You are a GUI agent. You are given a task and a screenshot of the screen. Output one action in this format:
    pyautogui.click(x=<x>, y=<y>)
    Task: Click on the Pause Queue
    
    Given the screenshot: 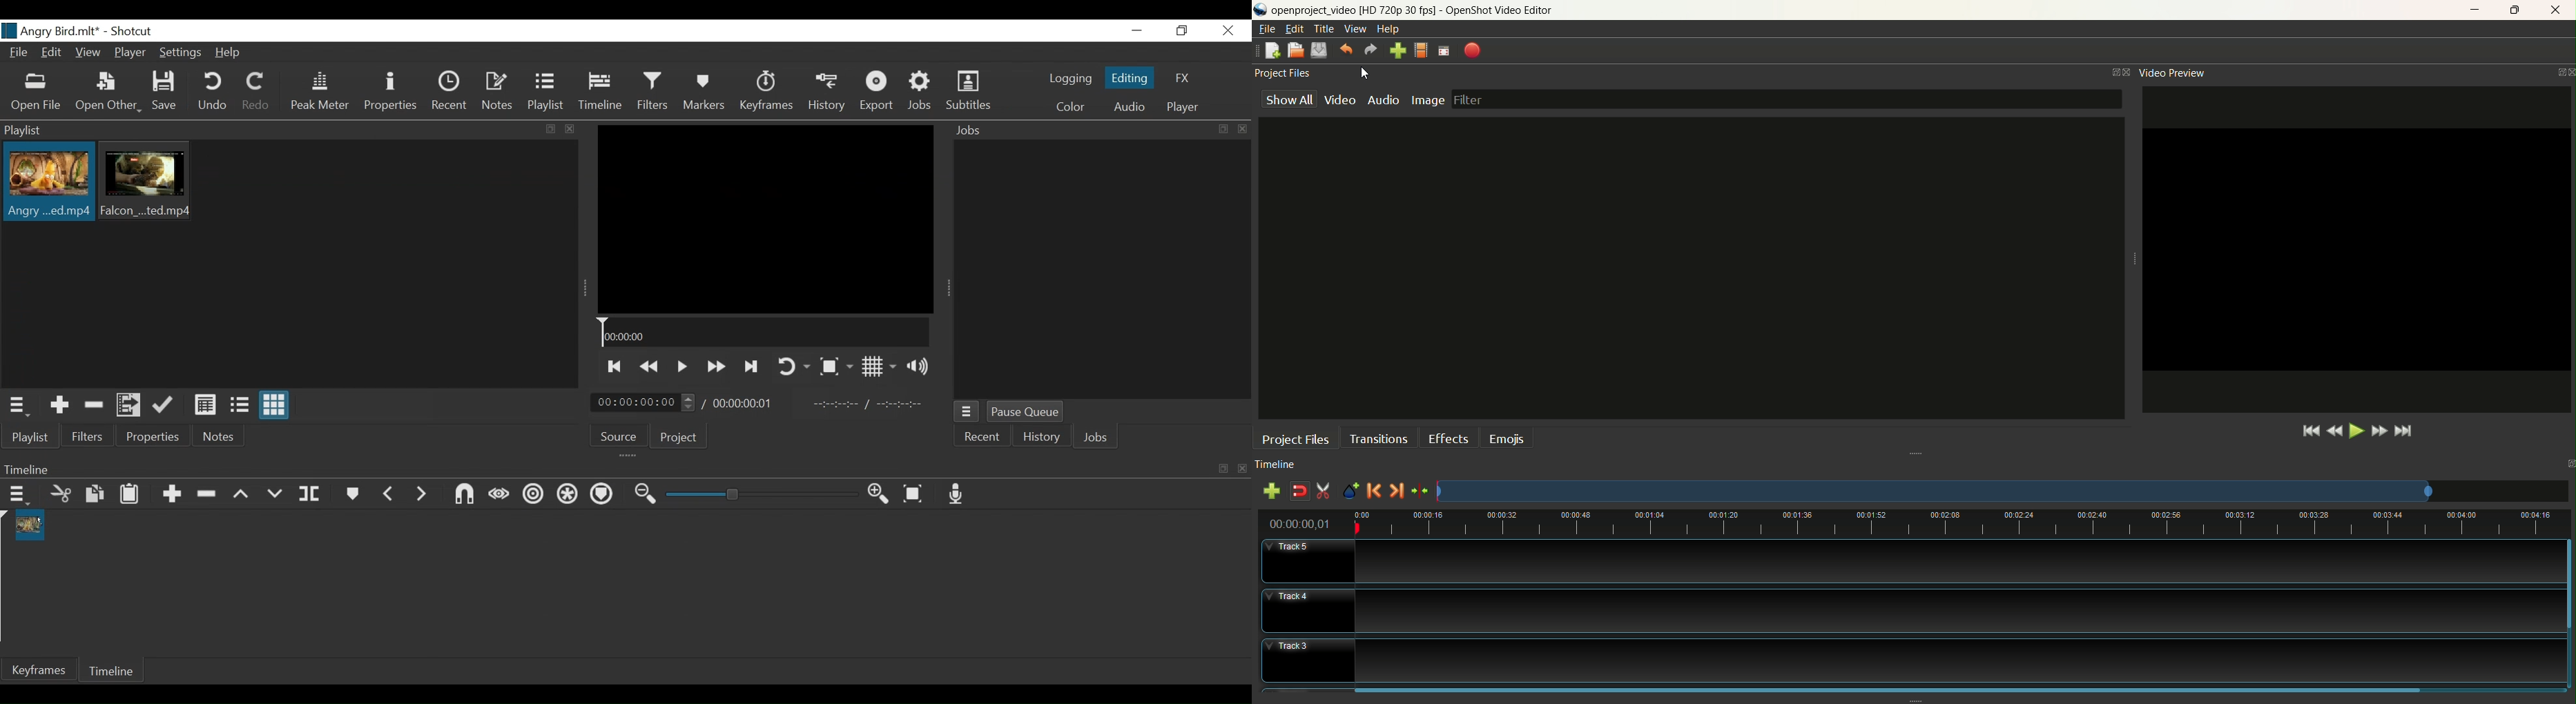 What is the action you would take?
    pyautogui.click(x=1027, y=411)
    